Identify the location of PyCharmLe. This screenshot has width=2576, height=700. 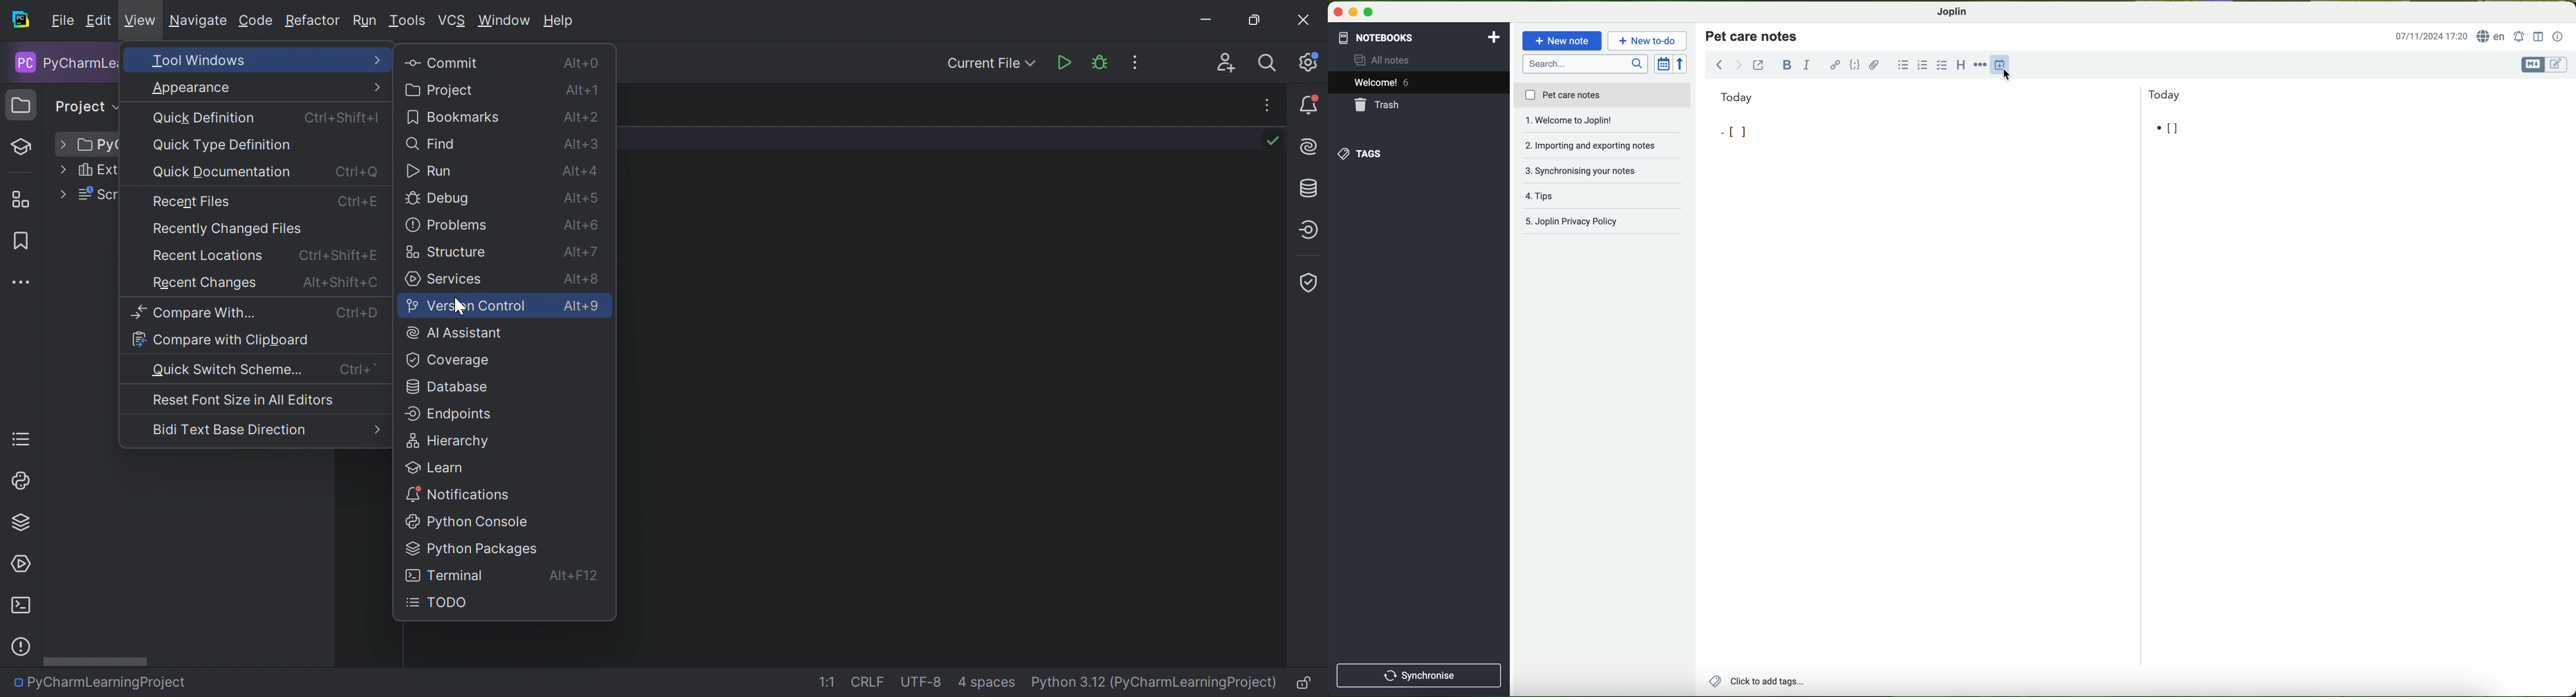
(63, 64).